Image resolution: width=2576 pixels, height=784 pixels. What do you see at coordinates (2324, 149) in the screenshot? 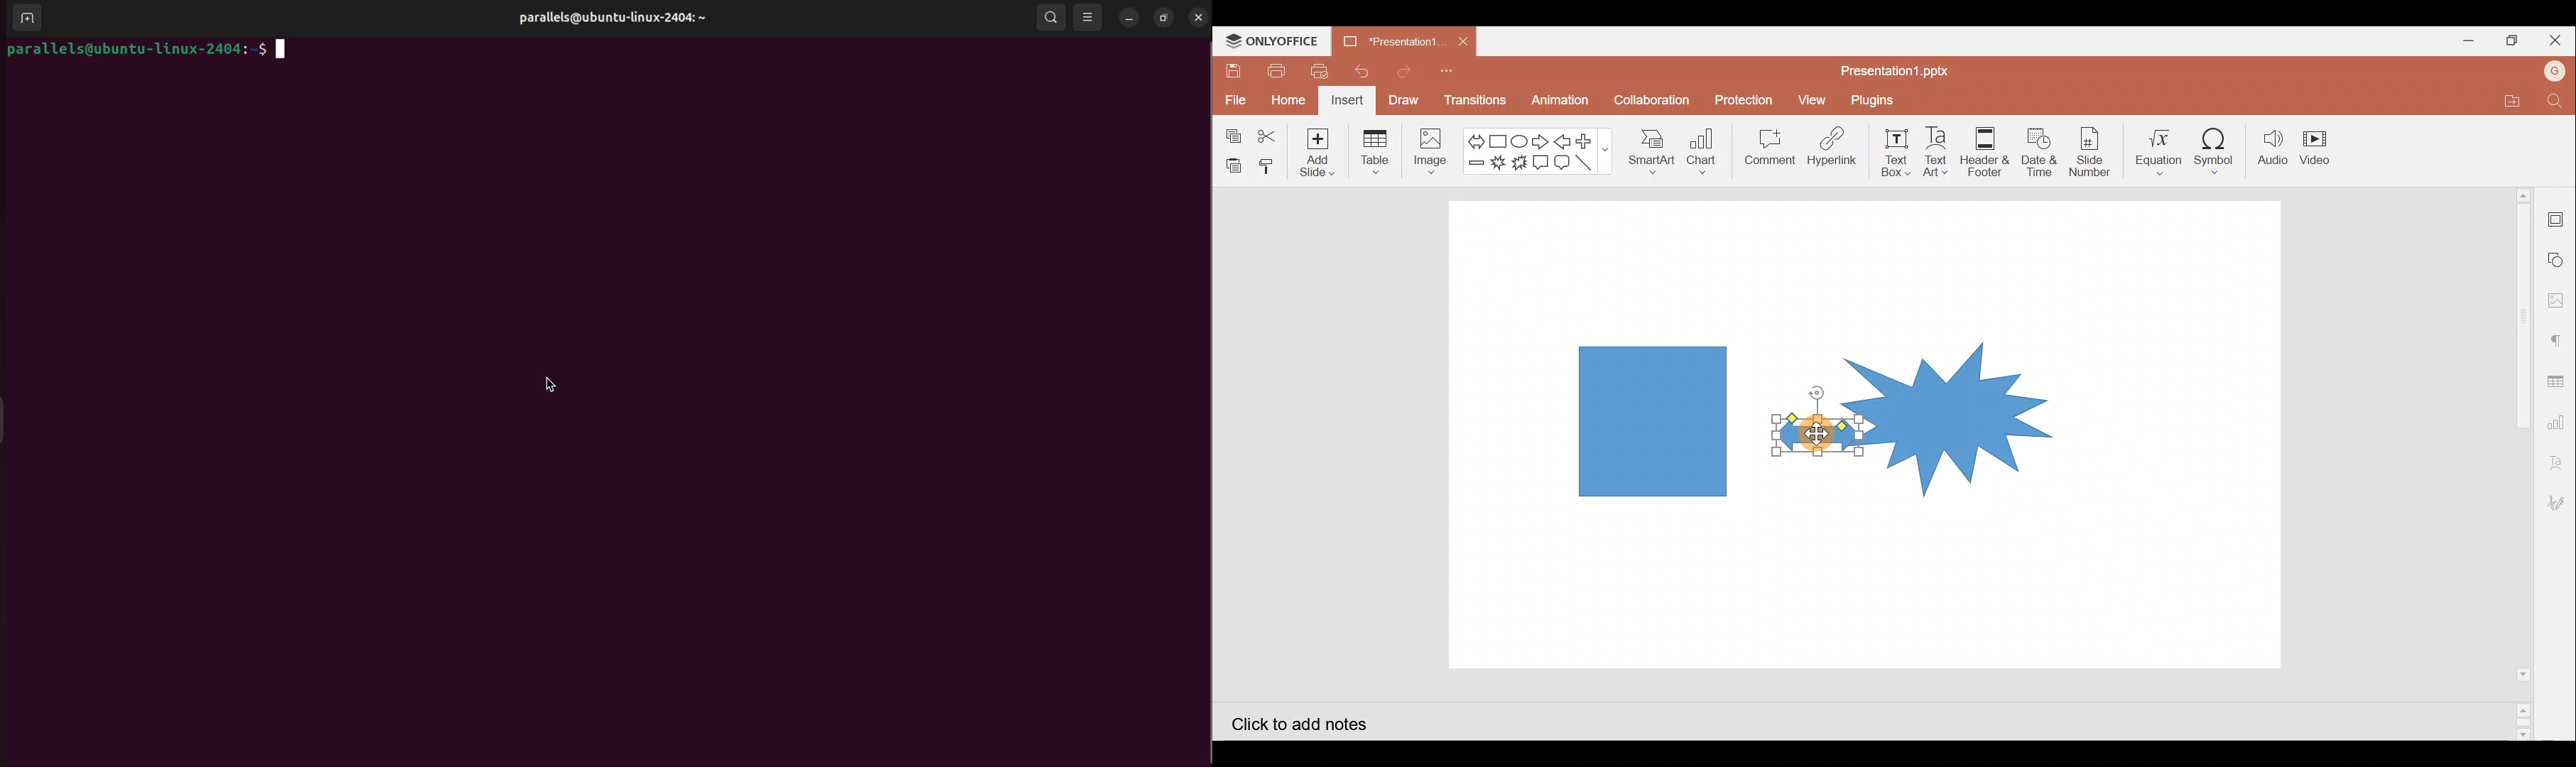
I see `Video` at bounding box center [2324, 149].